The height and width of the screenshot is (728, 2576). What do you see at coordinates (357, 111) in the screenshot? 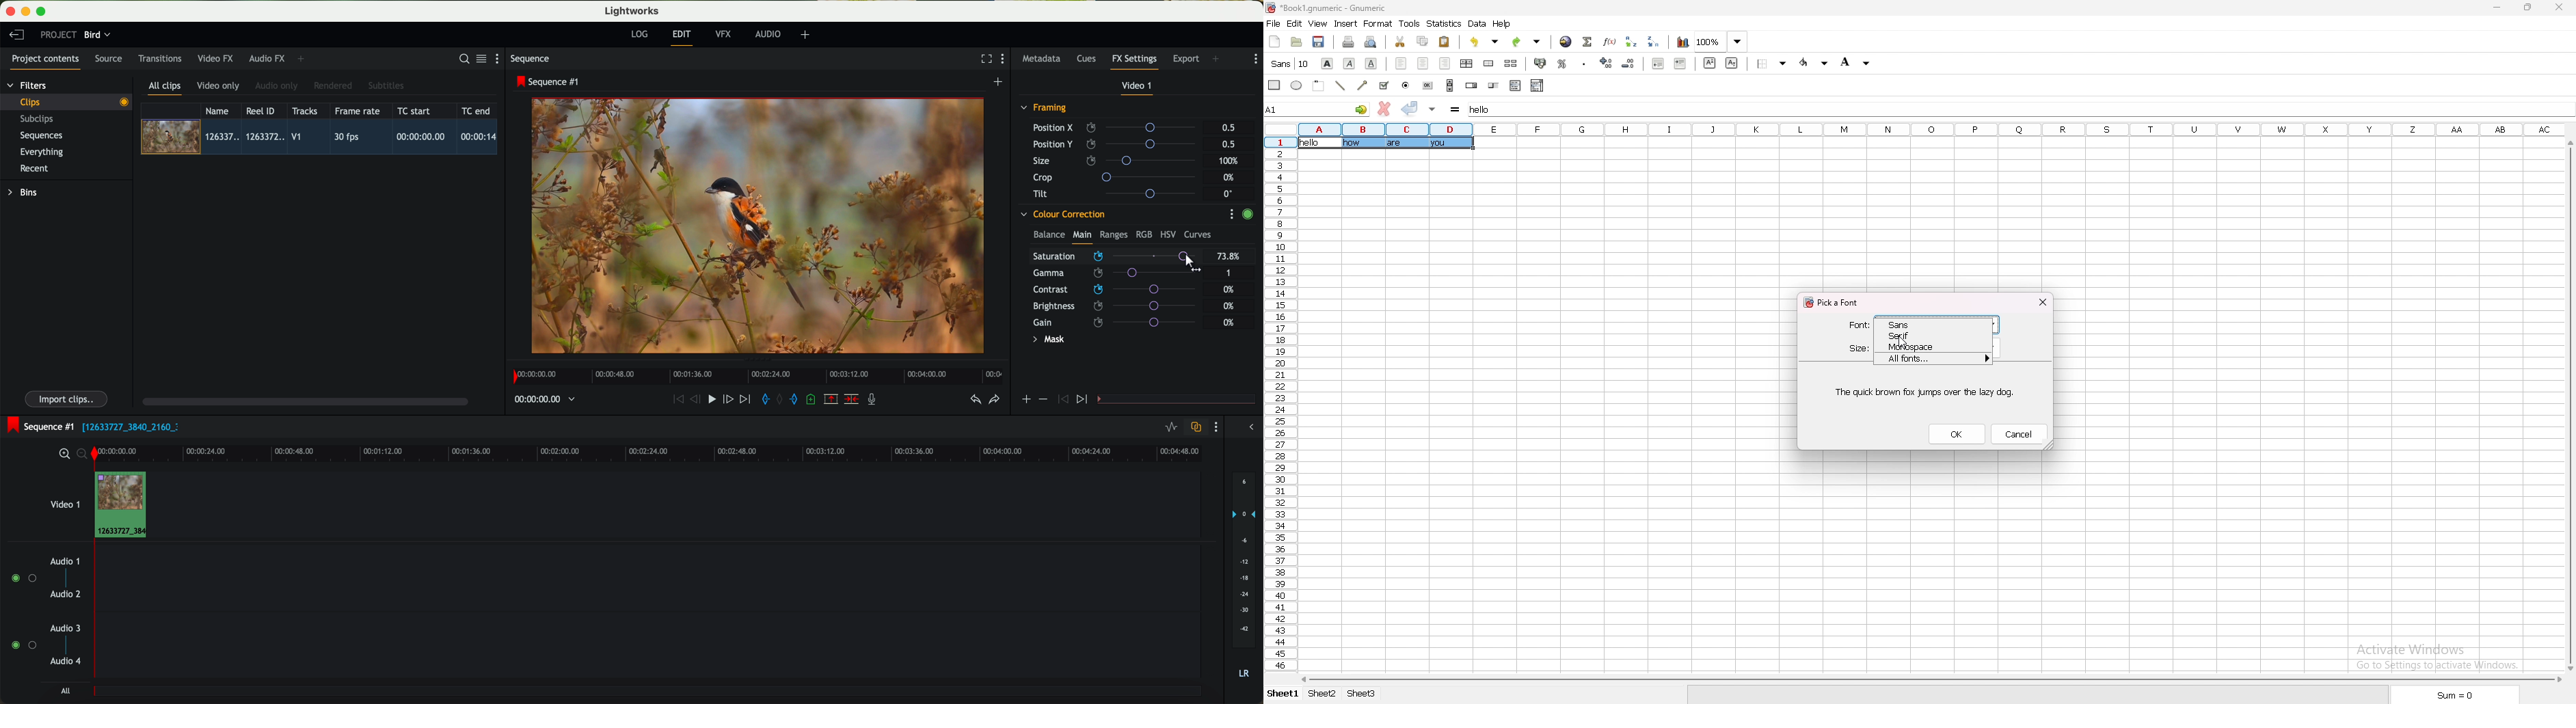
I see `frame rate` at bounding box center [357, 111].